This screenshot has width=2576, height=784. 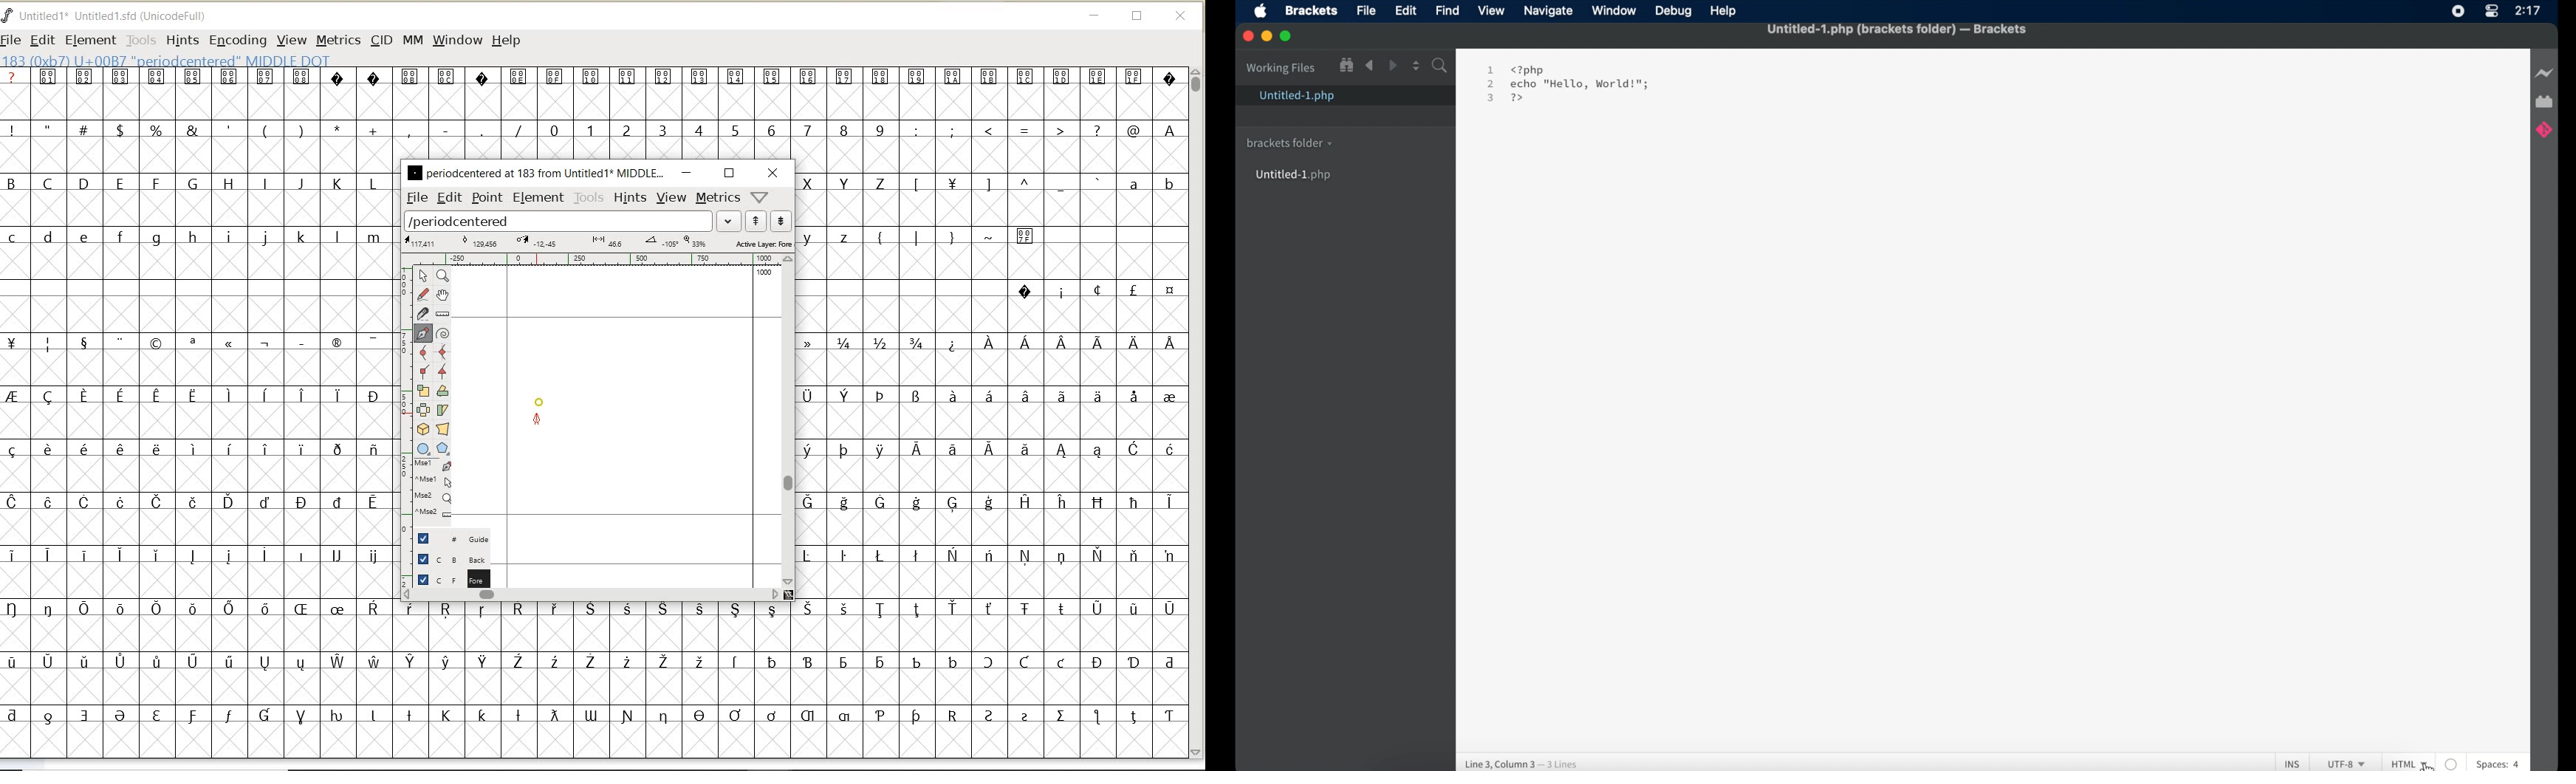 I want to click on uppercase letters, so click(x=194, y=183).